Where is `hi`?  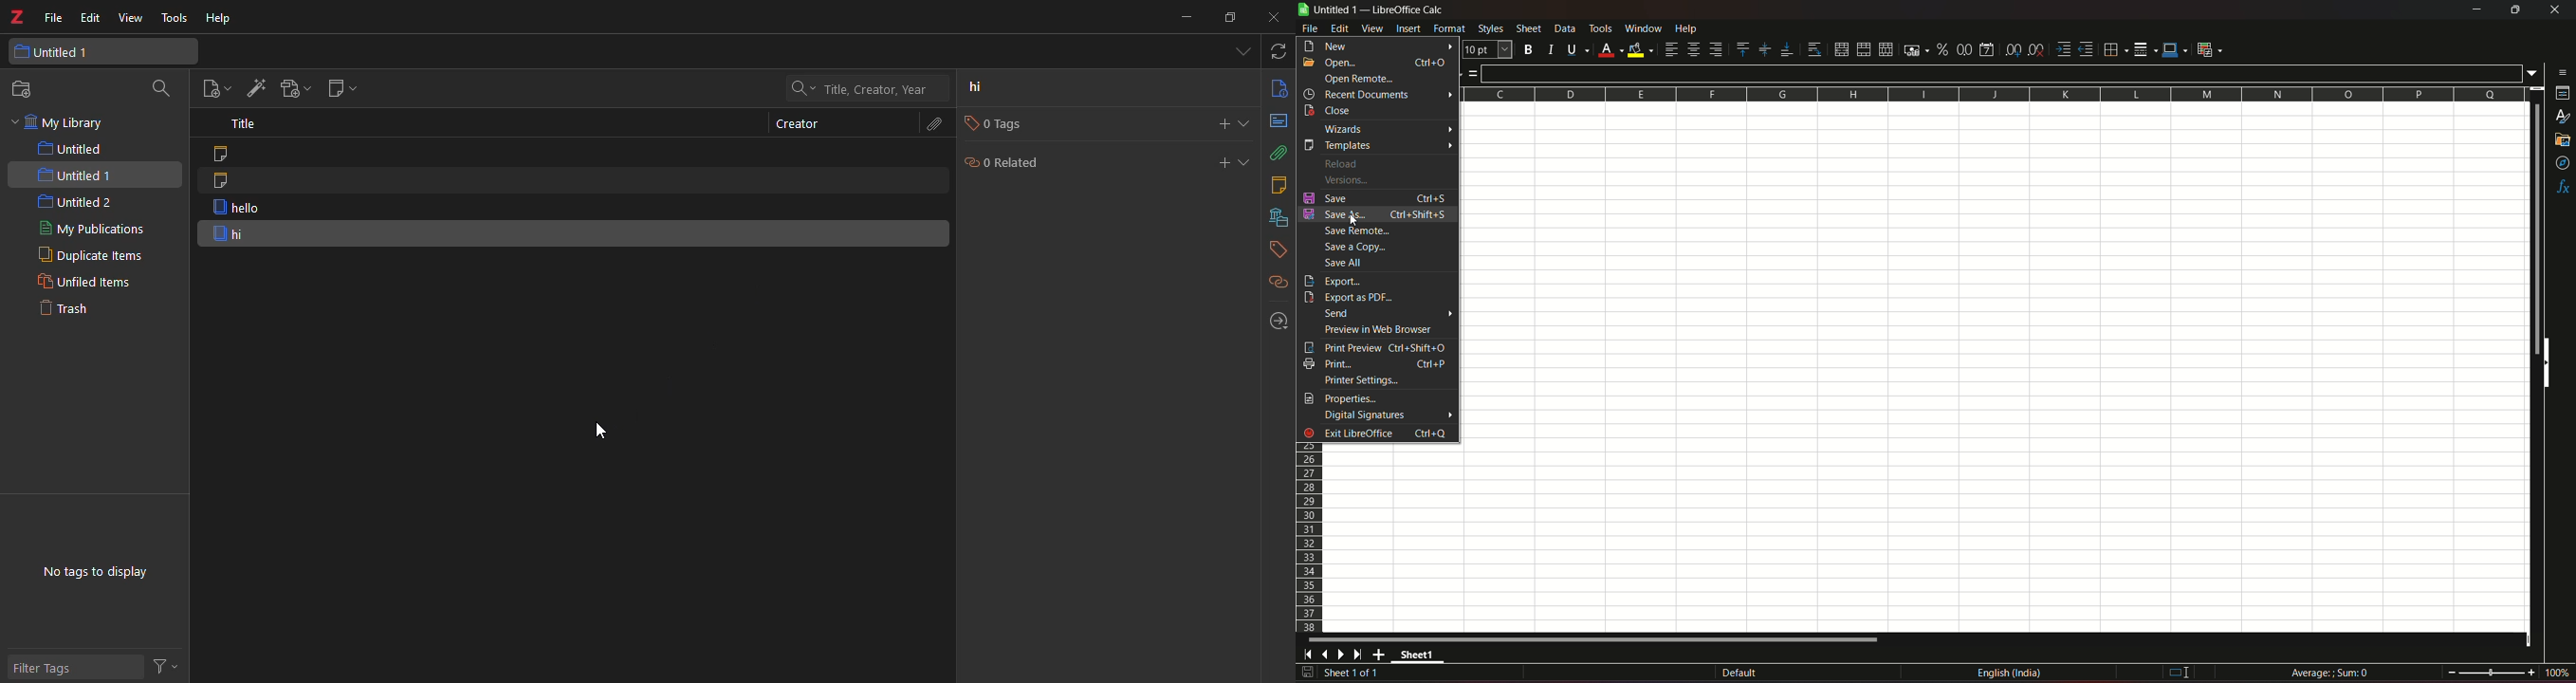
hi is located at coordinates (977, 87).